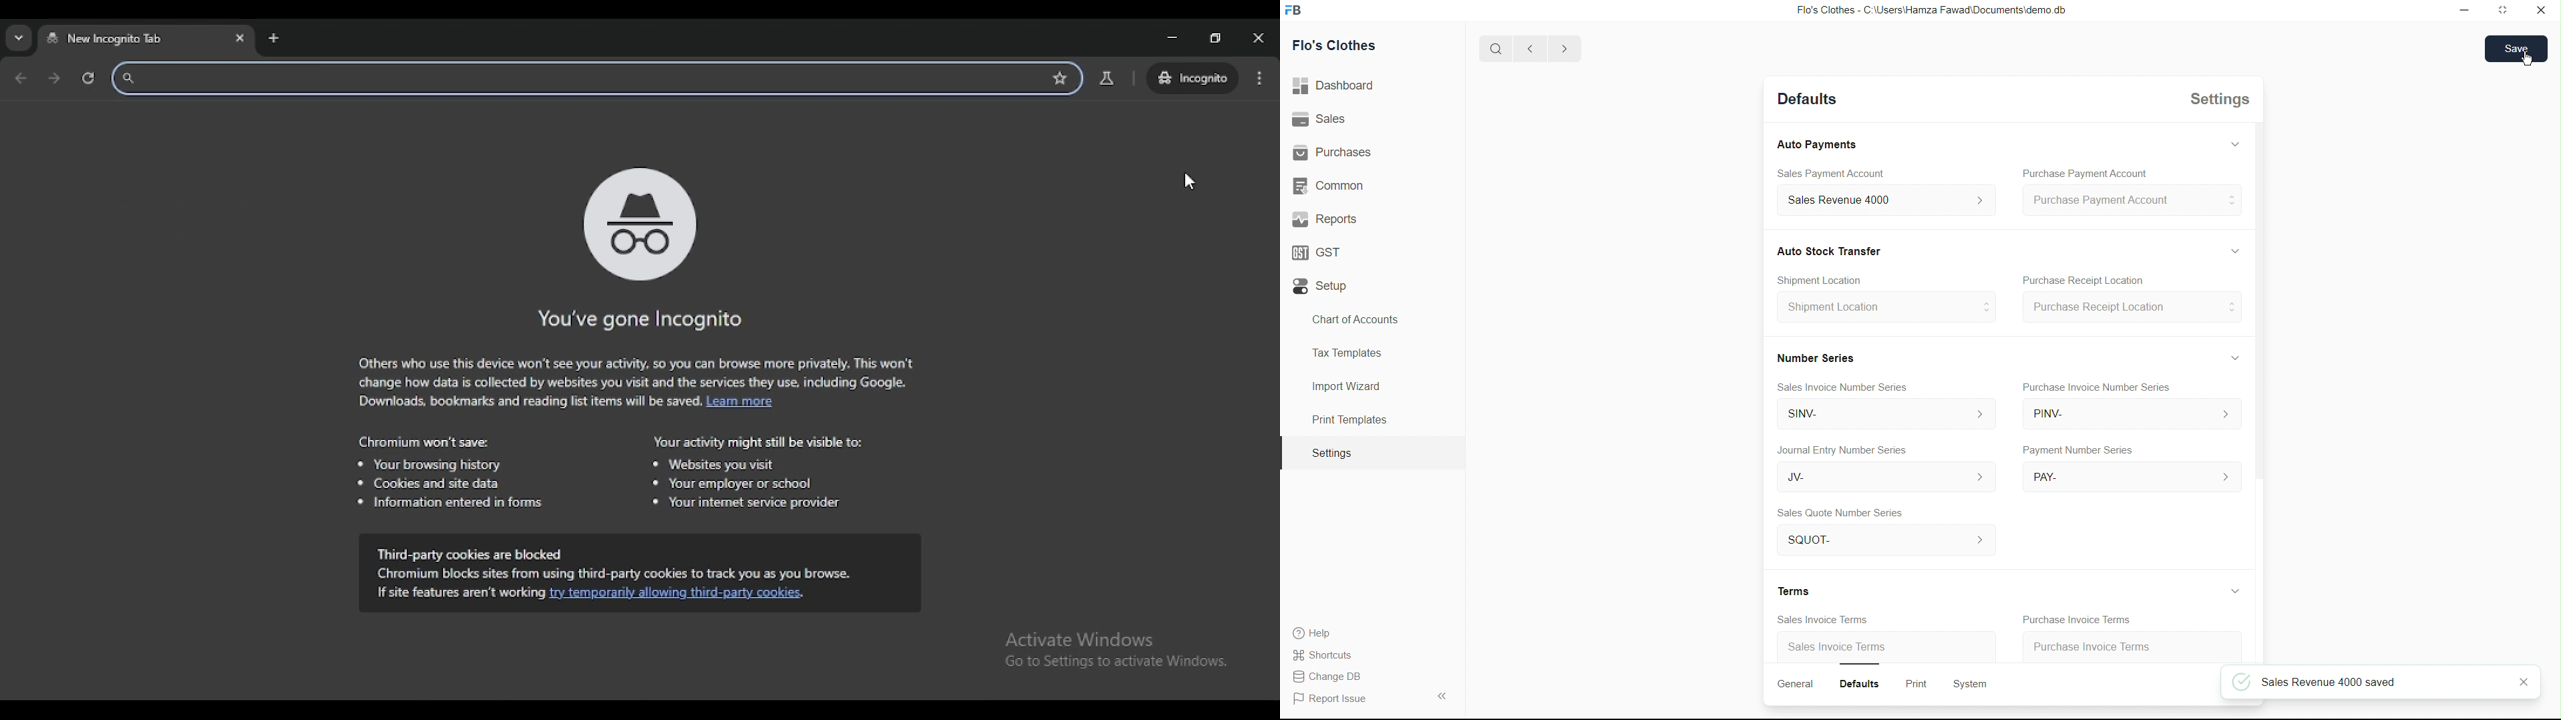 Image resolution: width=2576 pixels, height=728 pixels. What do you see at coordinates (1351, 319) in the screenshot?
I see `Chart of Accounts` at bounding box center [1351, 319].